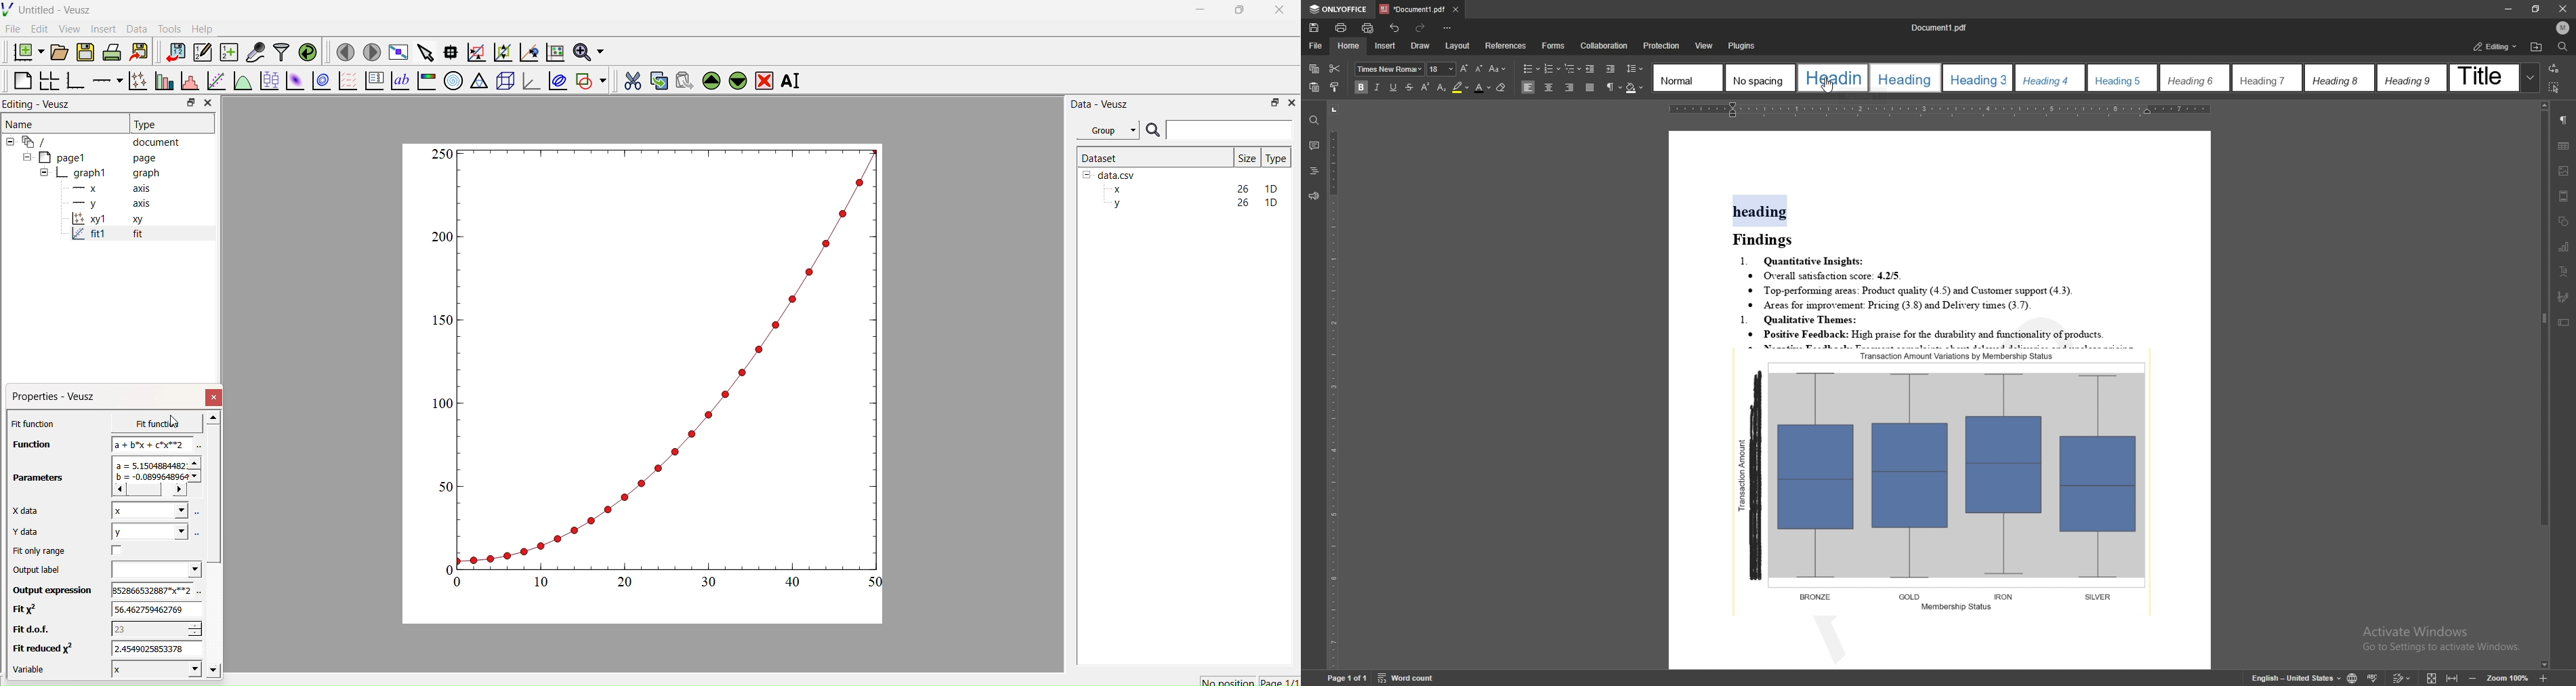  I want to click on change doc language, so click(2352, 677).